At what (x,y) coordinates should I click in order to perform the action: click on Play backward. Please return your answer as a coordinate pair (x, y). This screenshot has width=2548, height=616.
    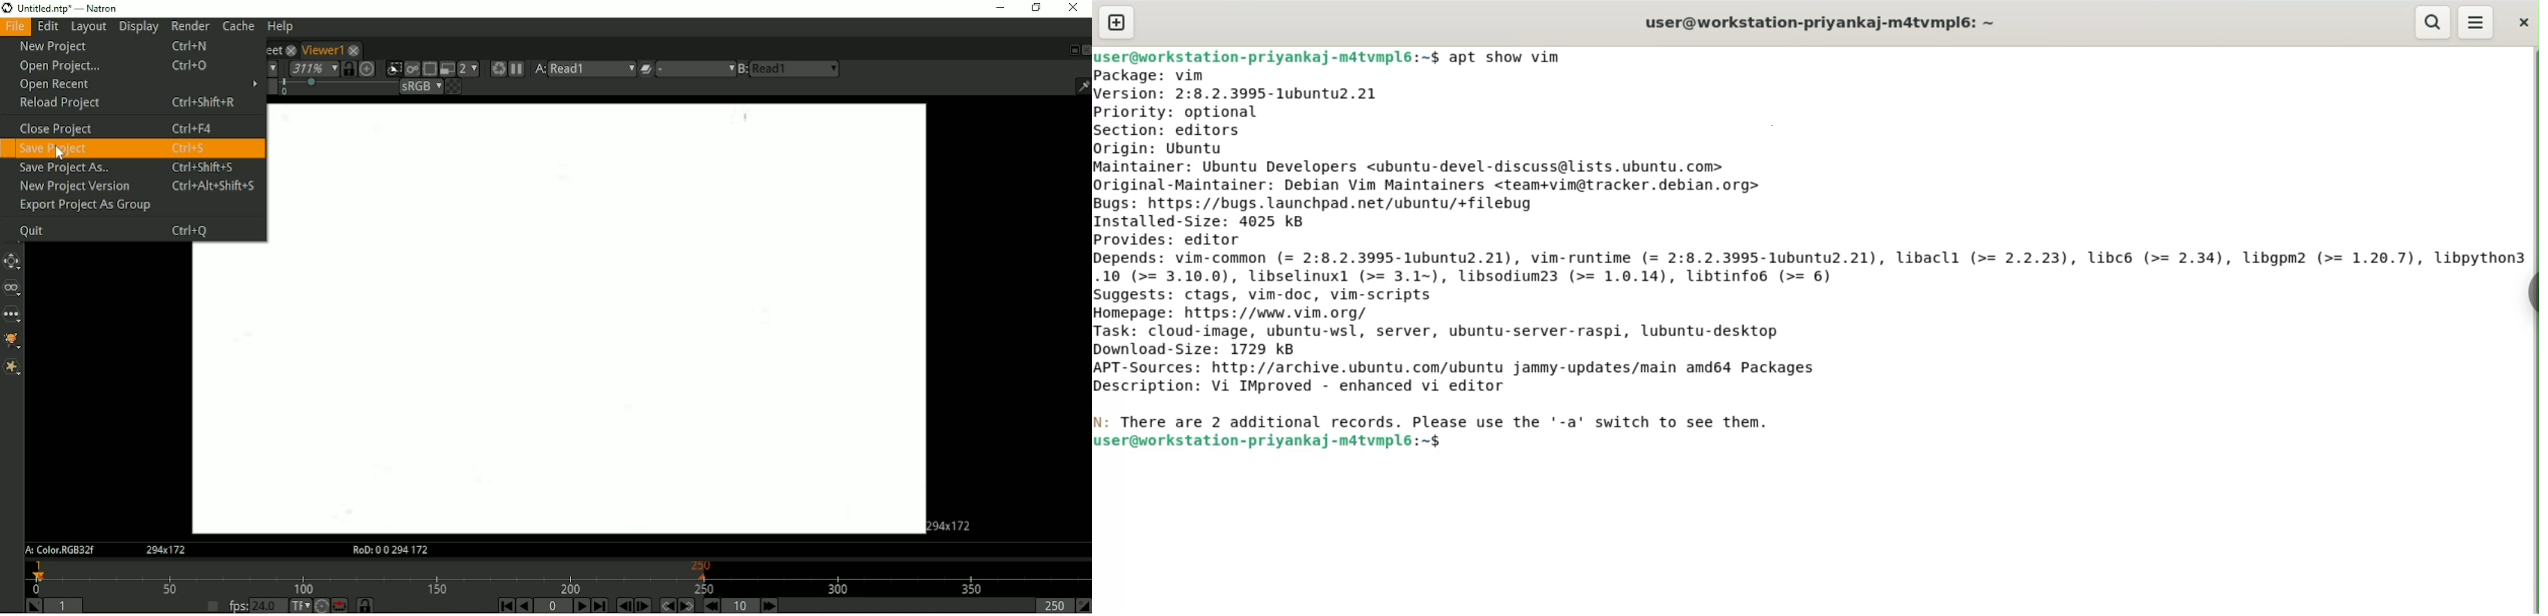
    Looking at the image, I should click on (524, 605).